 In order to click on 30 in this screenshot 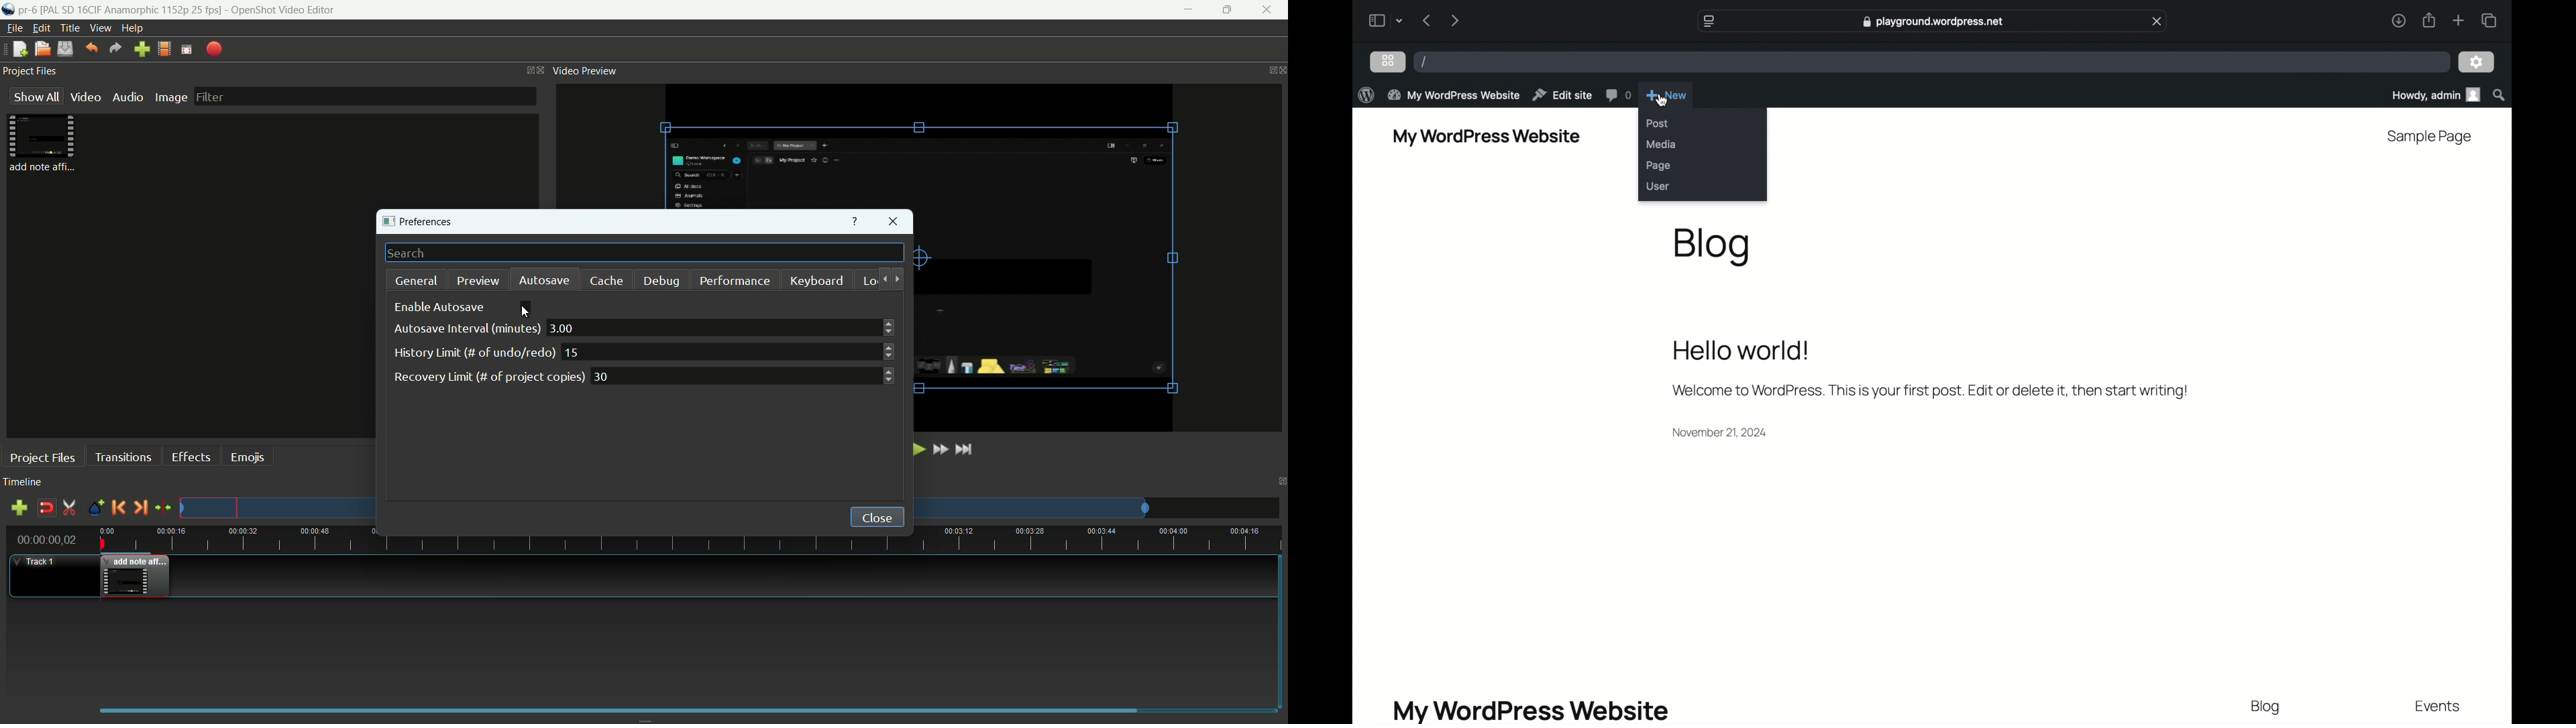, I will do `click(743, 376)`.